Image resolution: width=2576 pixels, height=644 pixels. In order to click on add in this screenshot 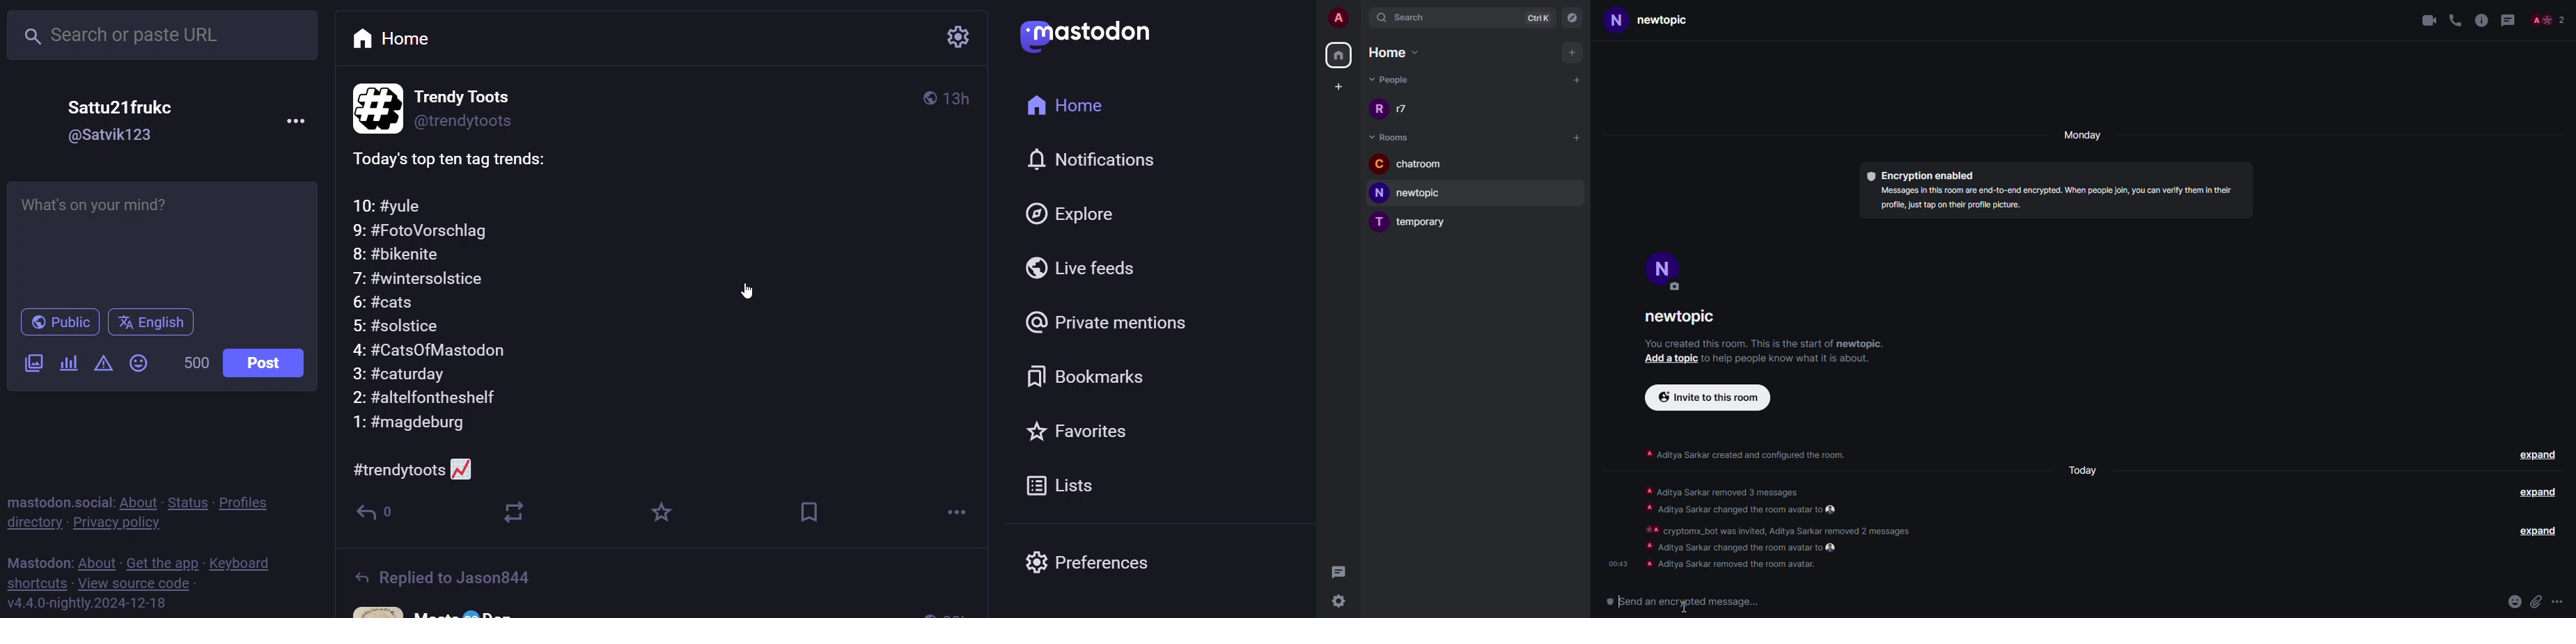, I will do `click(1574, 52)`.